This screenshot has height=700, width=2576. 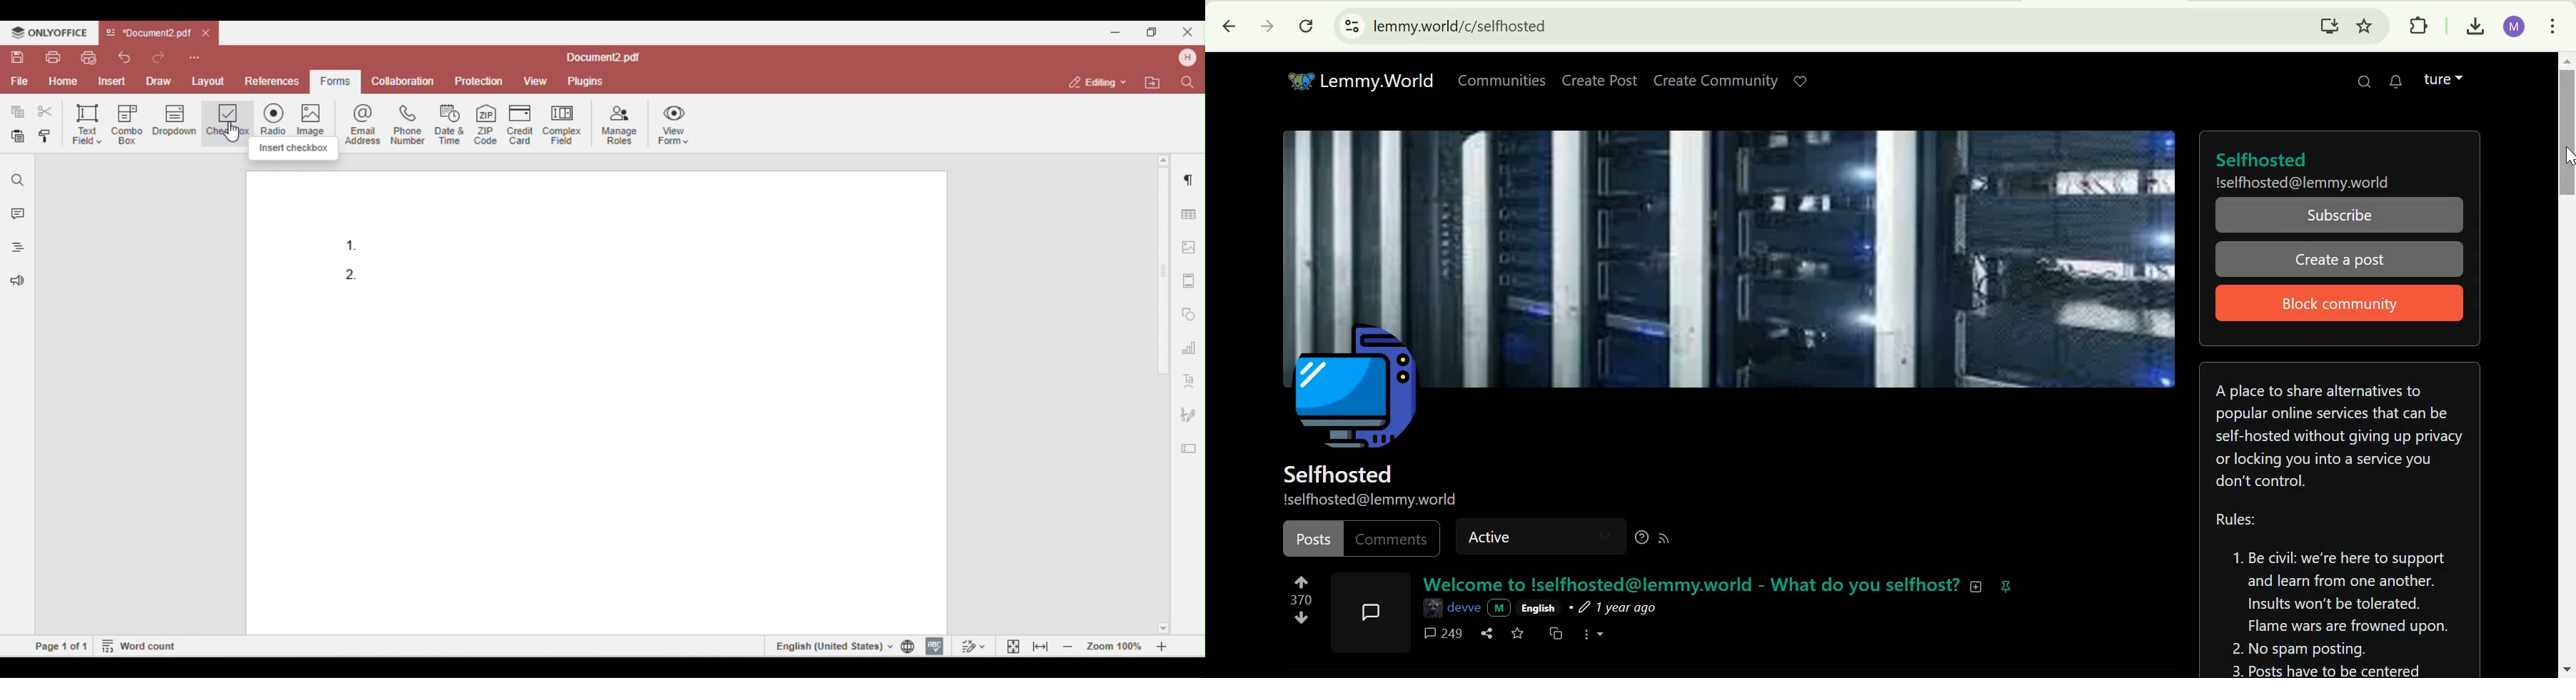 What do you see at coordinates (2421, 26) in the screenshot?
I see `extensions` at bounding box center [2421, 26].